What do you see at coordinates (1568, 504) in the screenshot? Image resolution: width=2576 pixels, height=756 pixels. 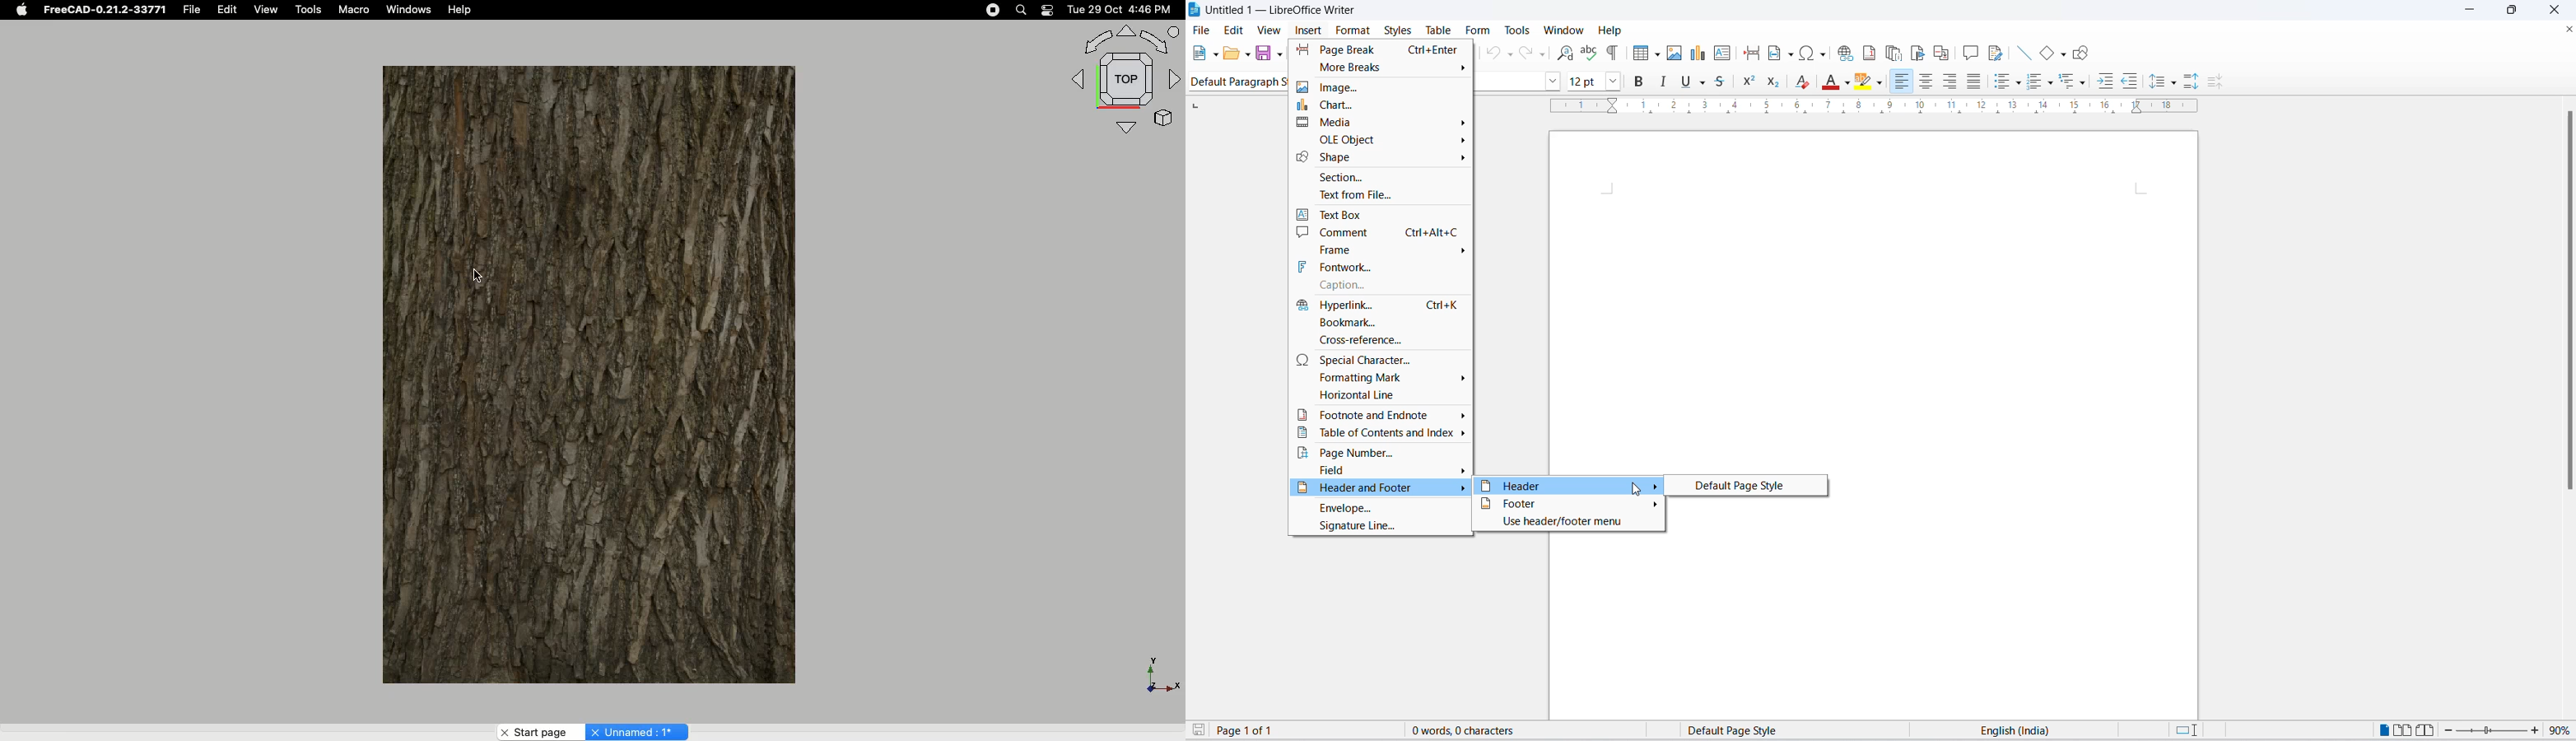 I see `footer` at bounding box center [1568, 504].